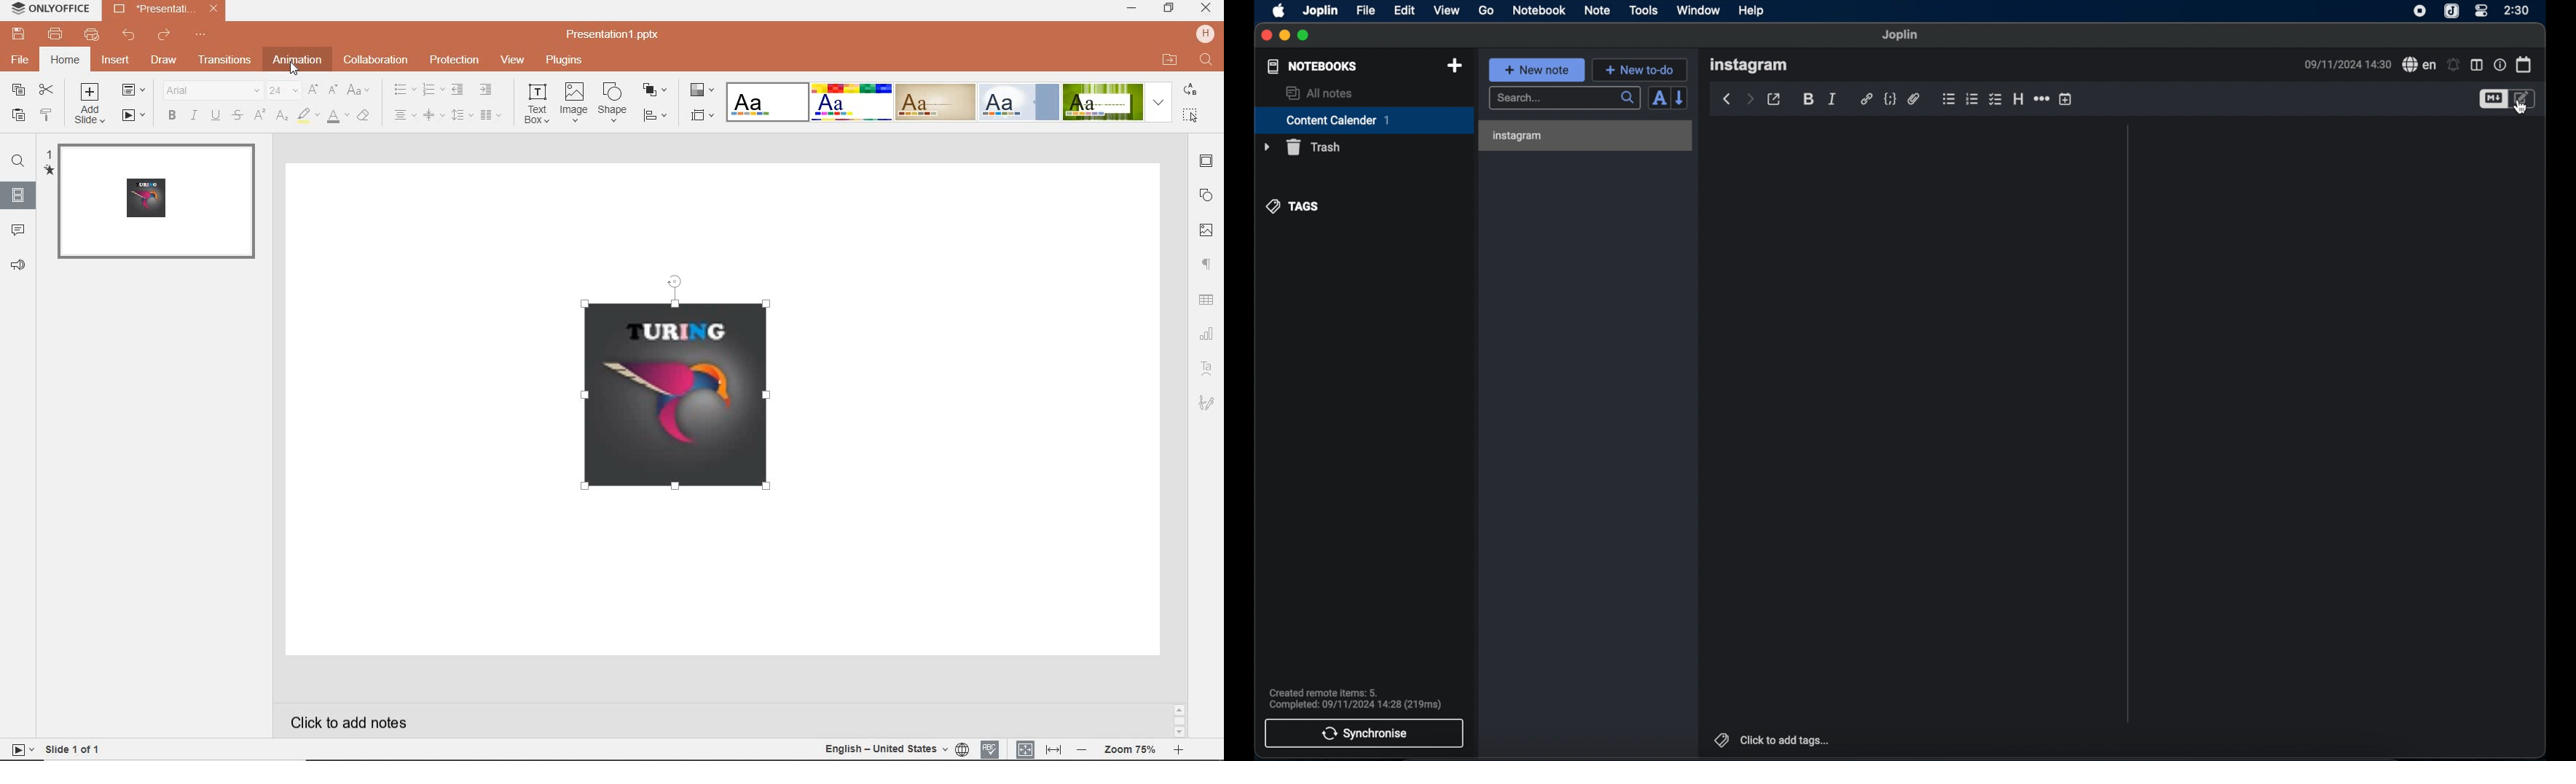 The width and height of the screenshot is (2576, 784). What do you see at coordinates (430, 114) in the screenshot?
I see `vertical align` at bounding box center [430, 114].